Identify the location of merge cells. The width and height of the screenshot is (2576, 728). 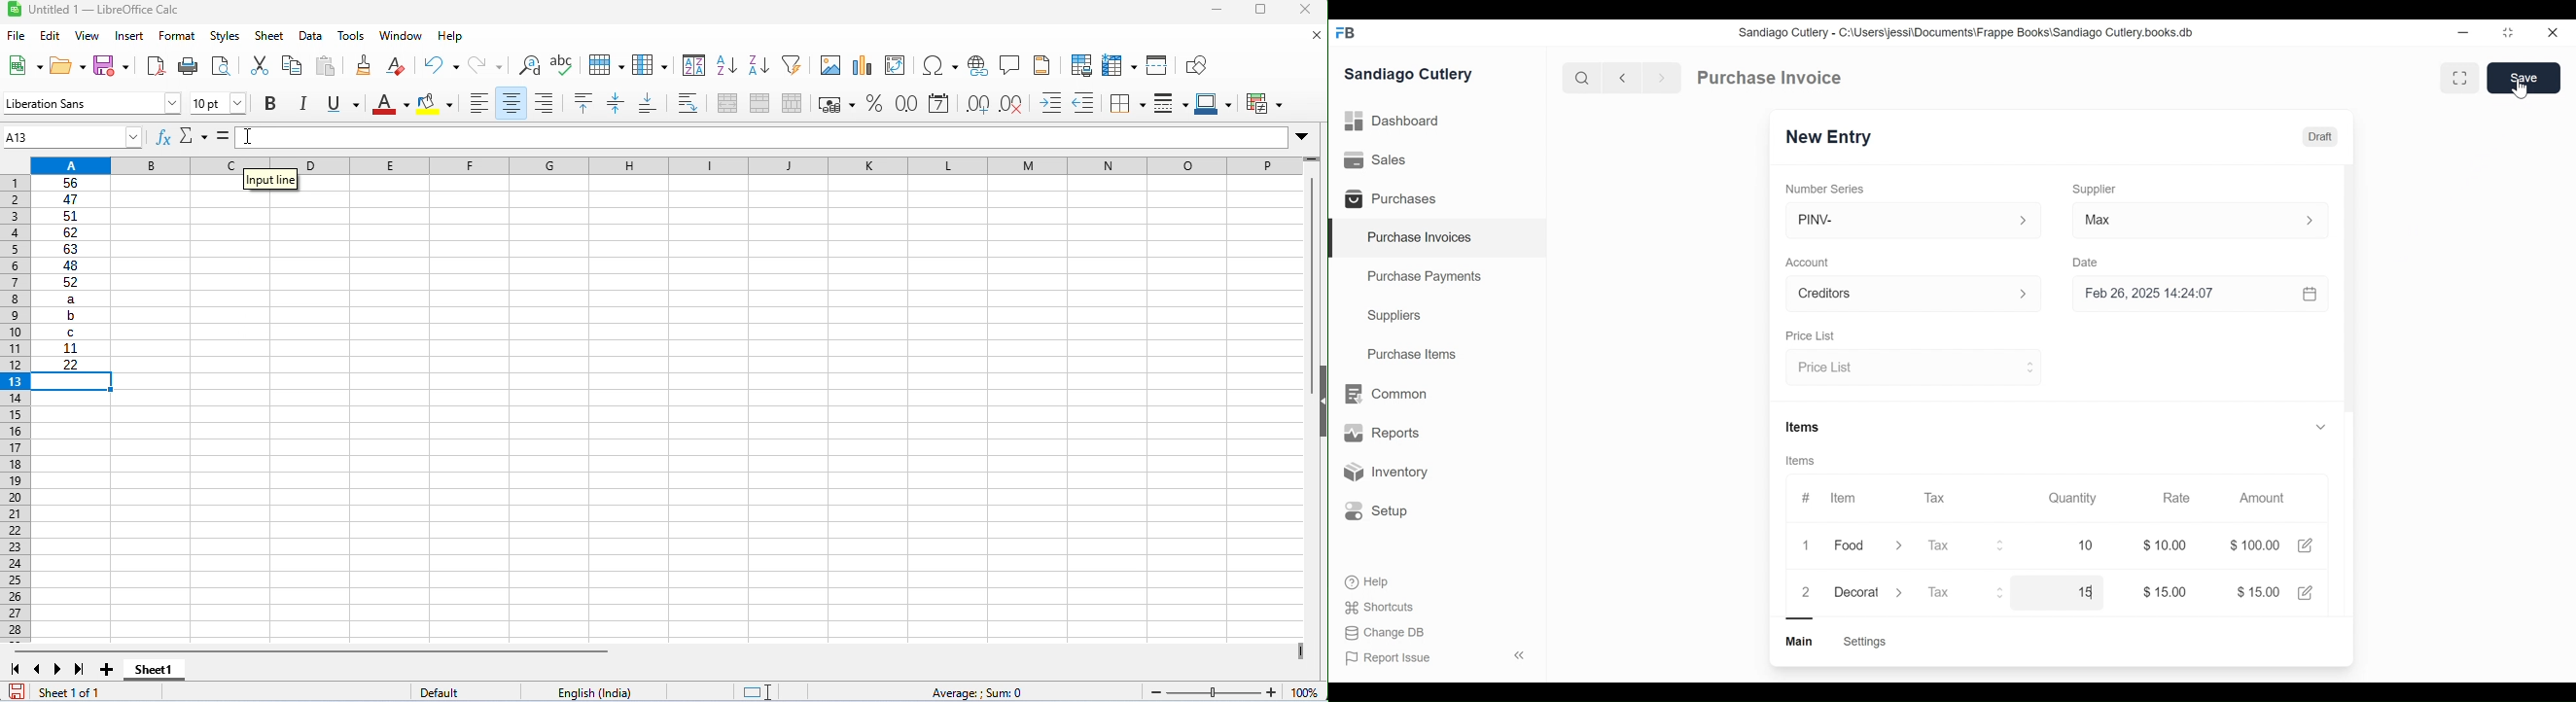
(759, 101).